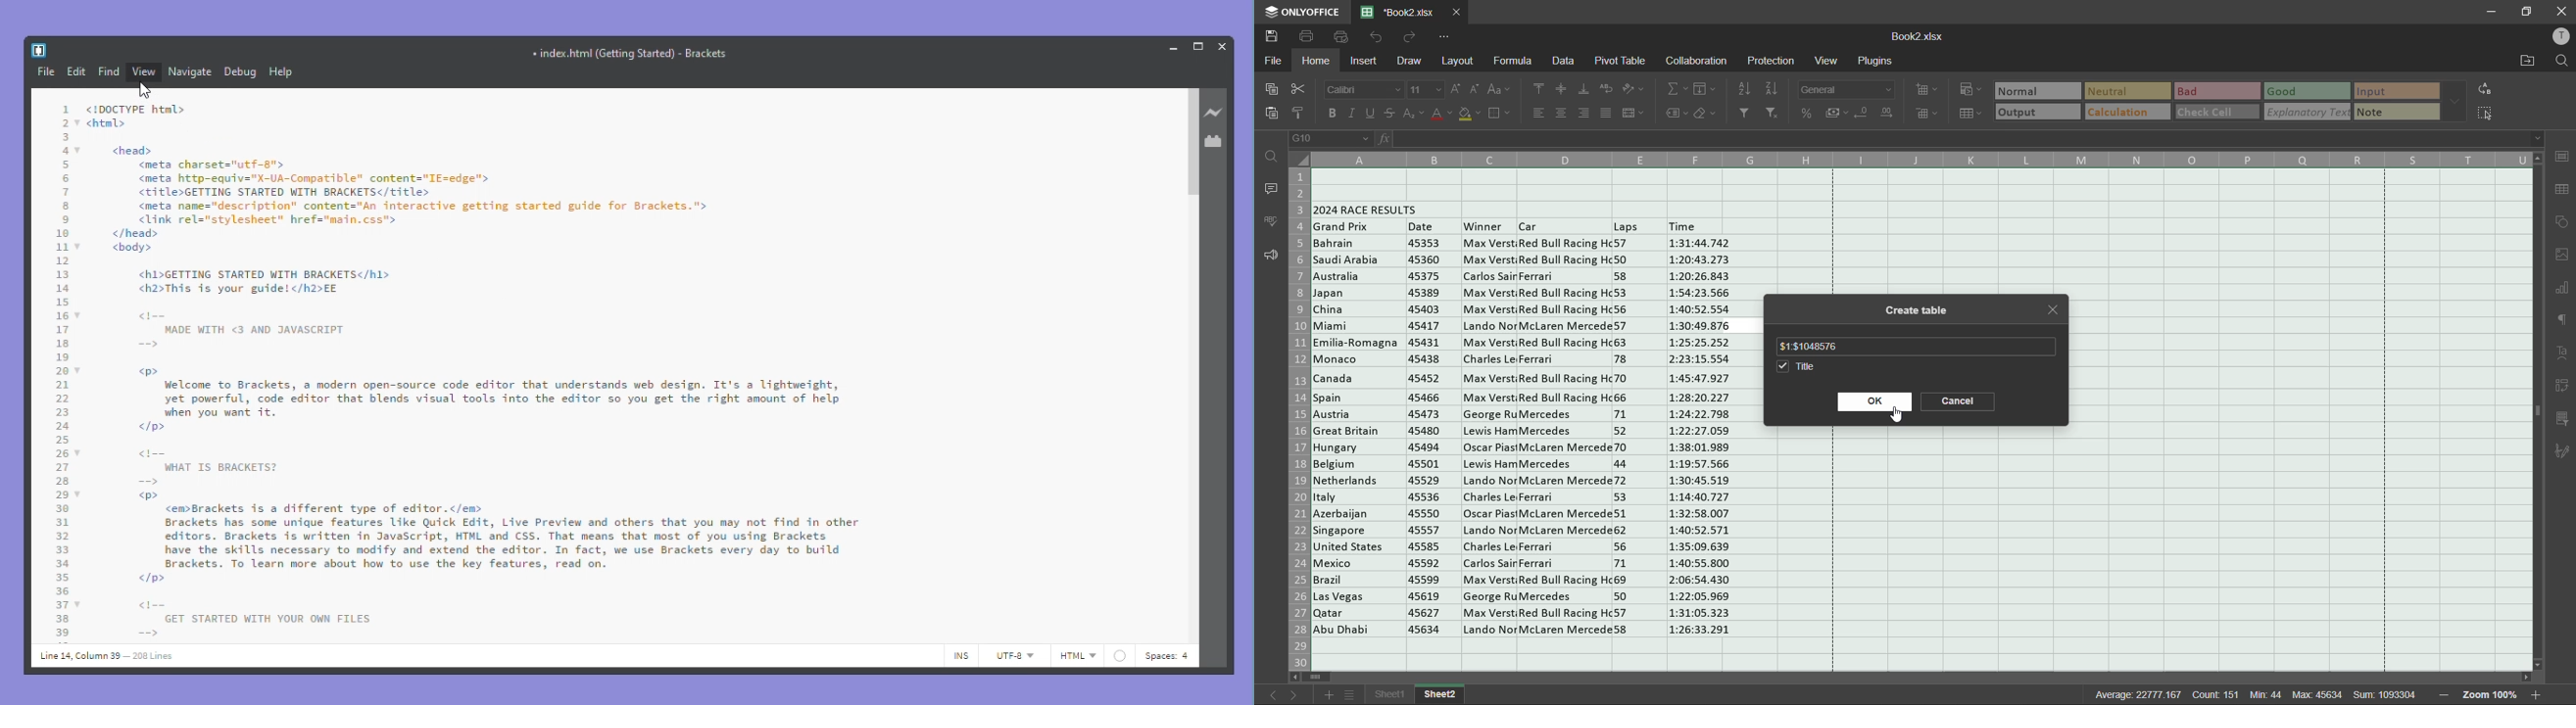 The width and height of the screenshot is (2576, 728). What do you see at coordinates (1538, 89) in the screenshot?
I see `align top` at bounding box center [1538, 89].